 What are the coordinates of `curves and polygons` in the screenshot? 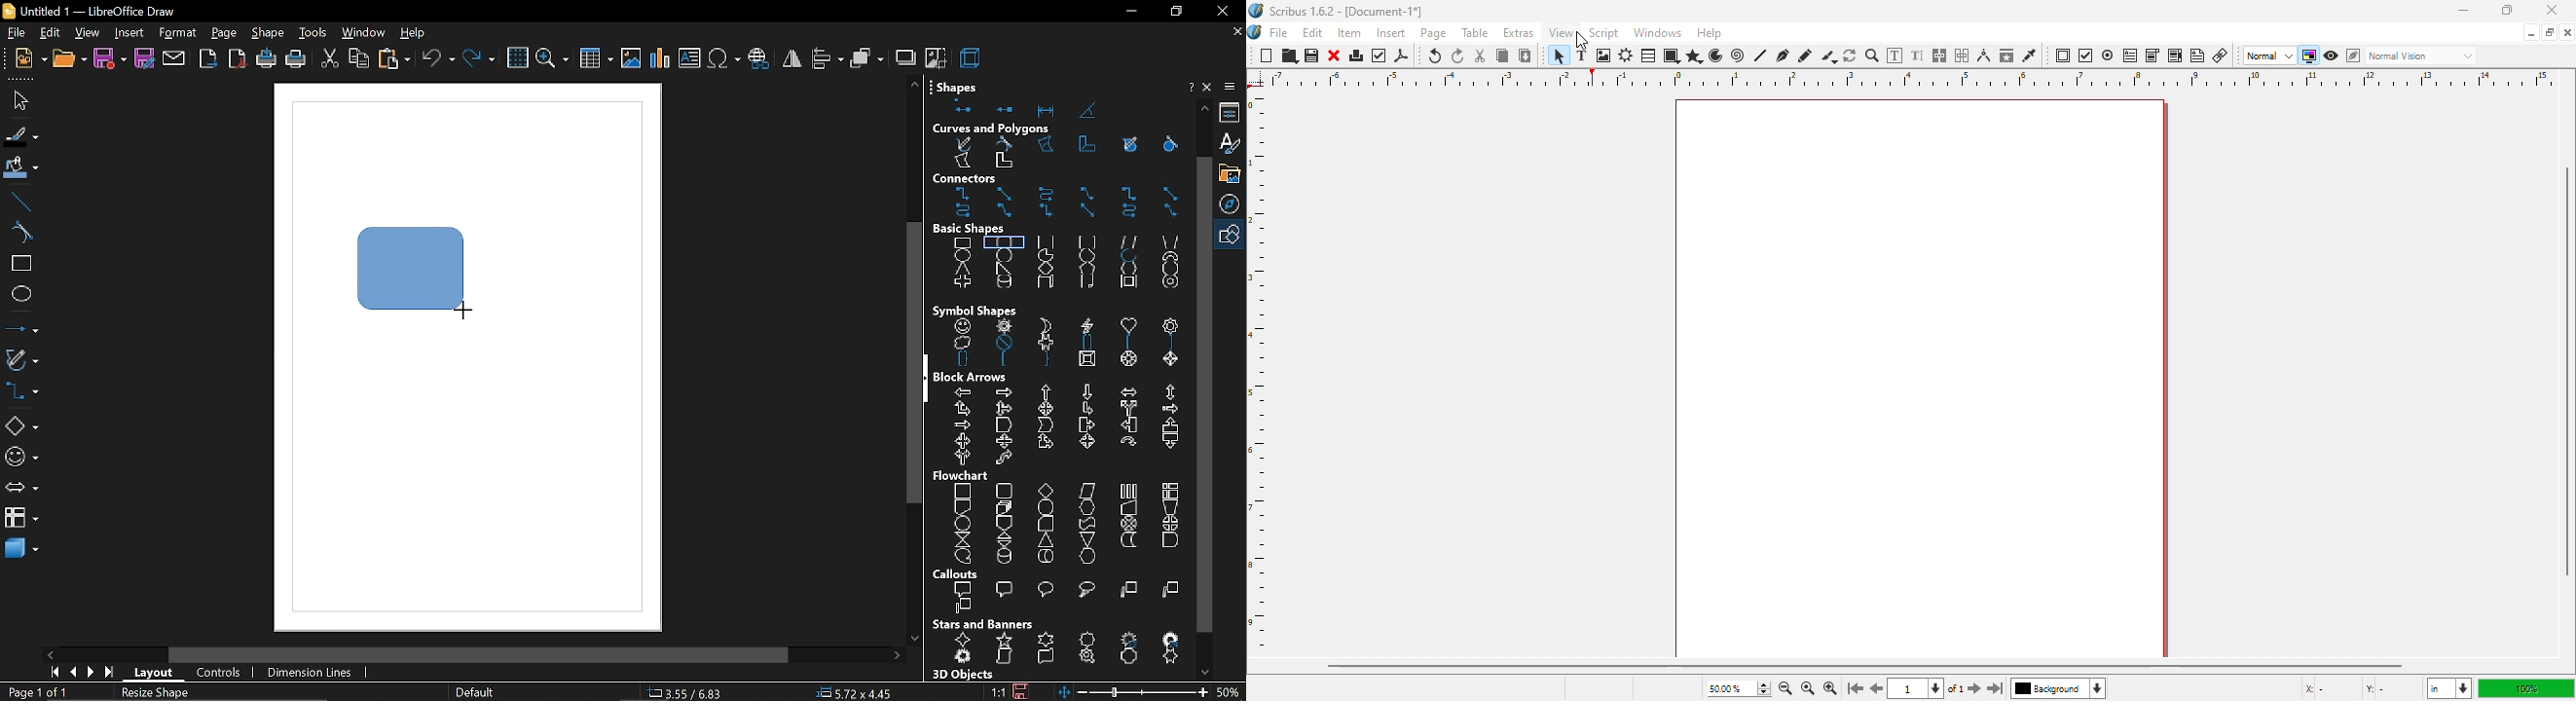 It's located at (992, 129).